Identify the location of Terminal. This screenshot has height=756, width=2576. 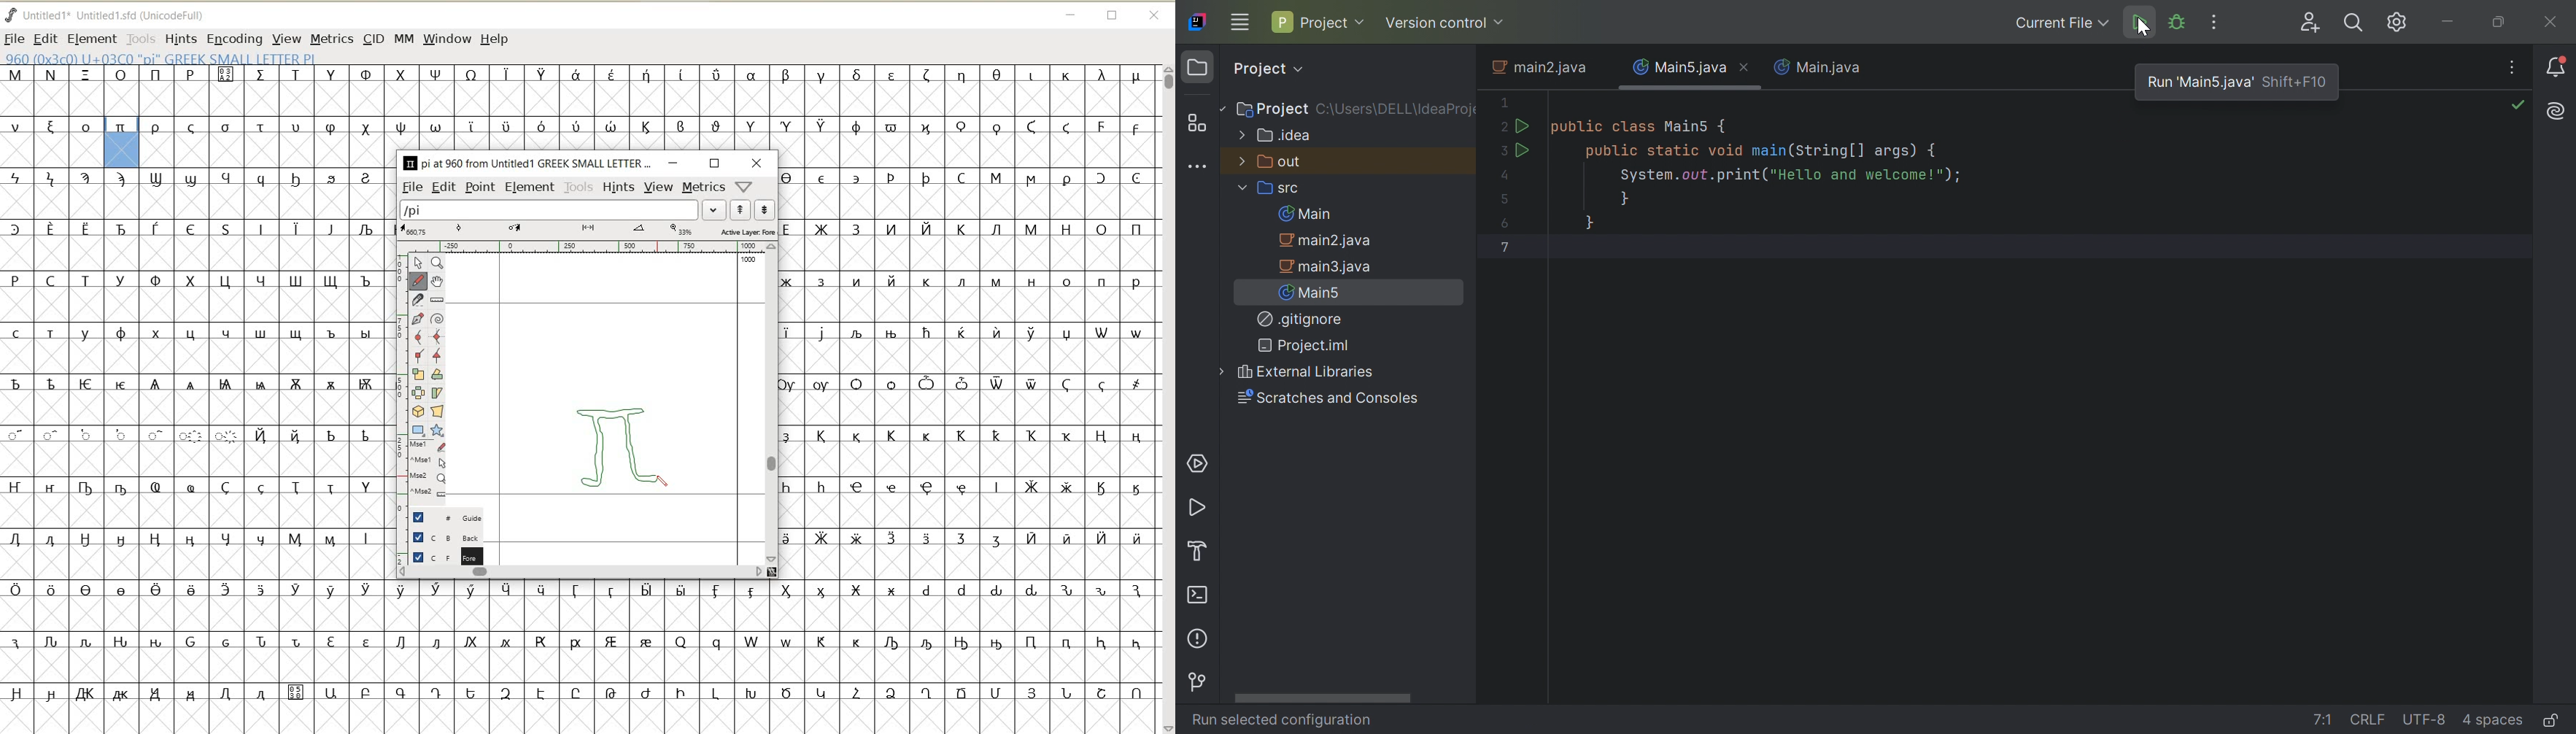
(1201, 597).